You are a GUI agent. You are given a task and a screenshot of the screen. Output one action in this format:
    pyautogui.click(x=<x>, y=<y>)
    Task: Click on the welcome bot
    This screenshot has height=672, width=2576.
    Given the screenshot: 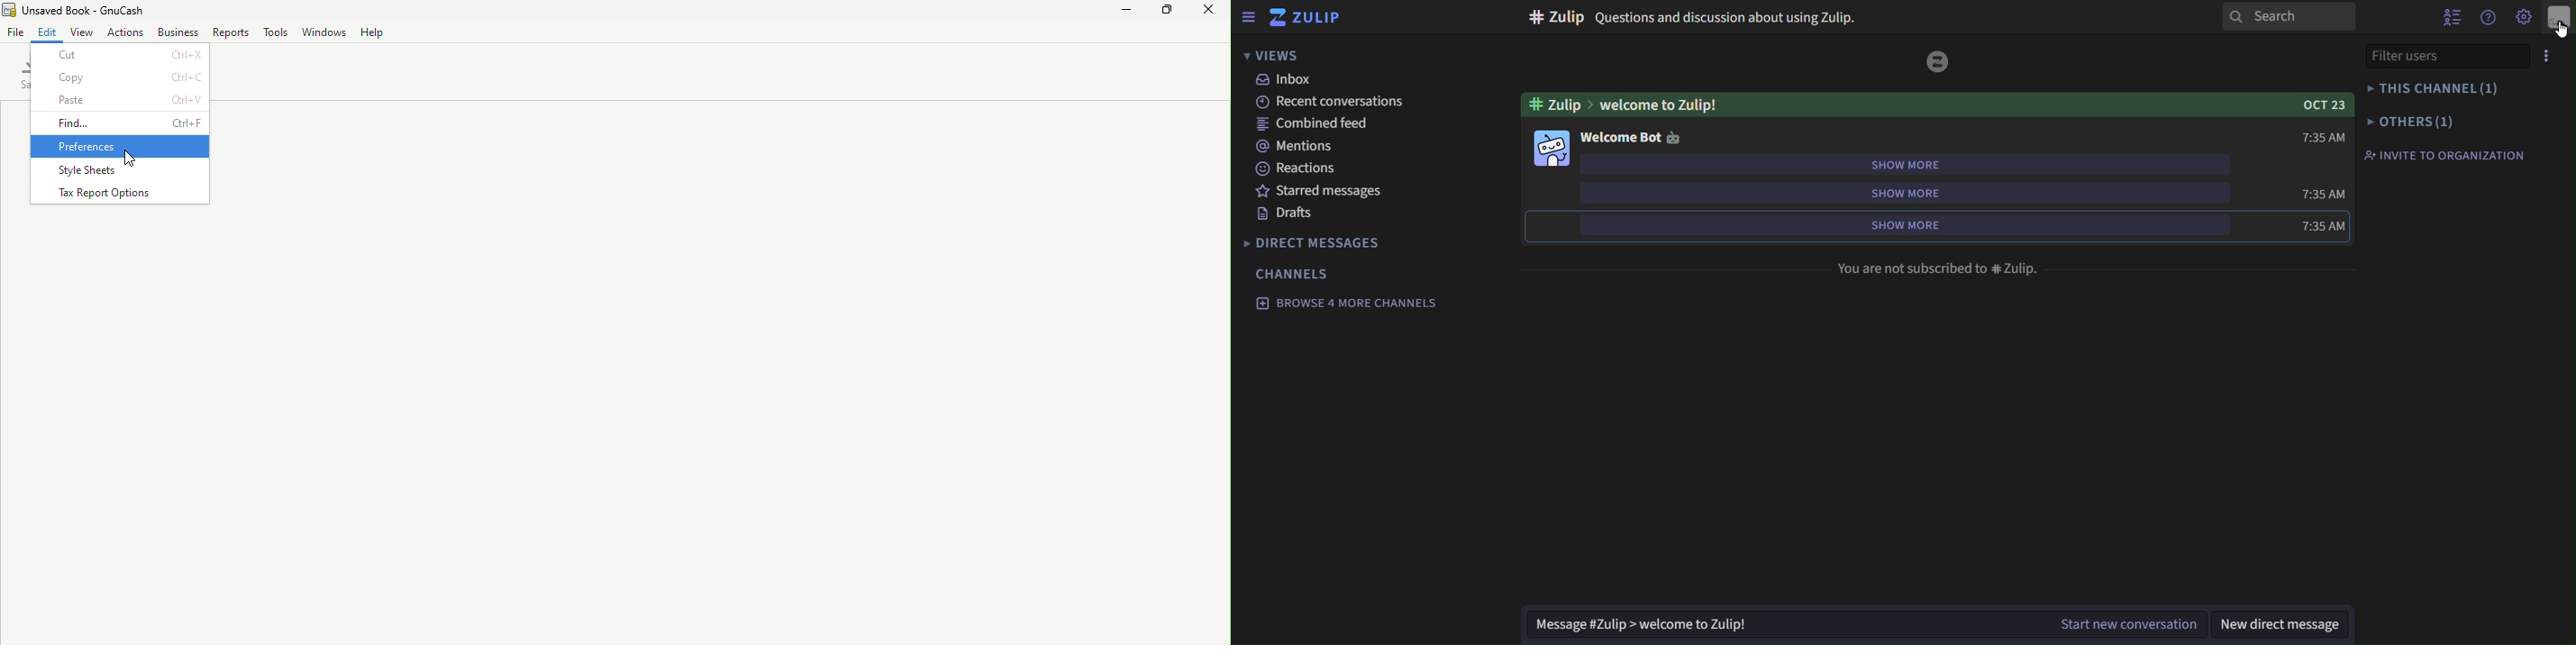 What is the action you would take?
    pyautogui.click(x=1621, y=136)
    